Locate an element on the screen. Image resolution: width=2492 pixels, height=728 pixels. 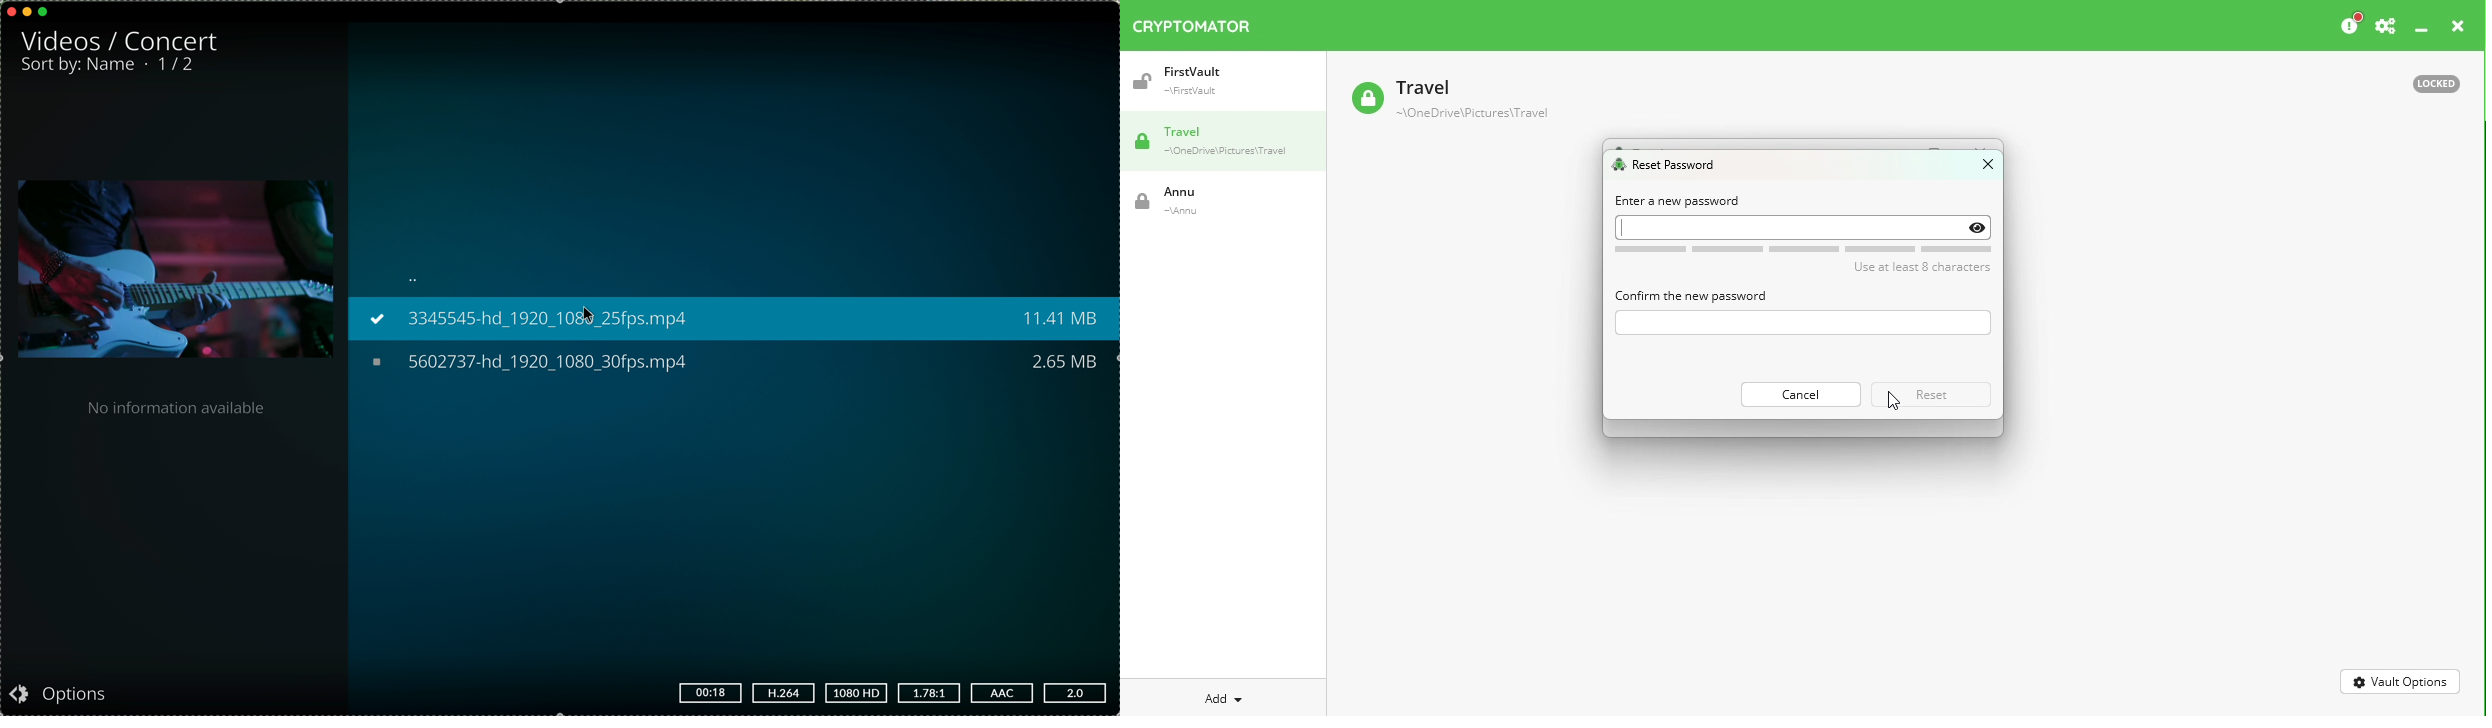
cursor is located at coordinates (592, 312).